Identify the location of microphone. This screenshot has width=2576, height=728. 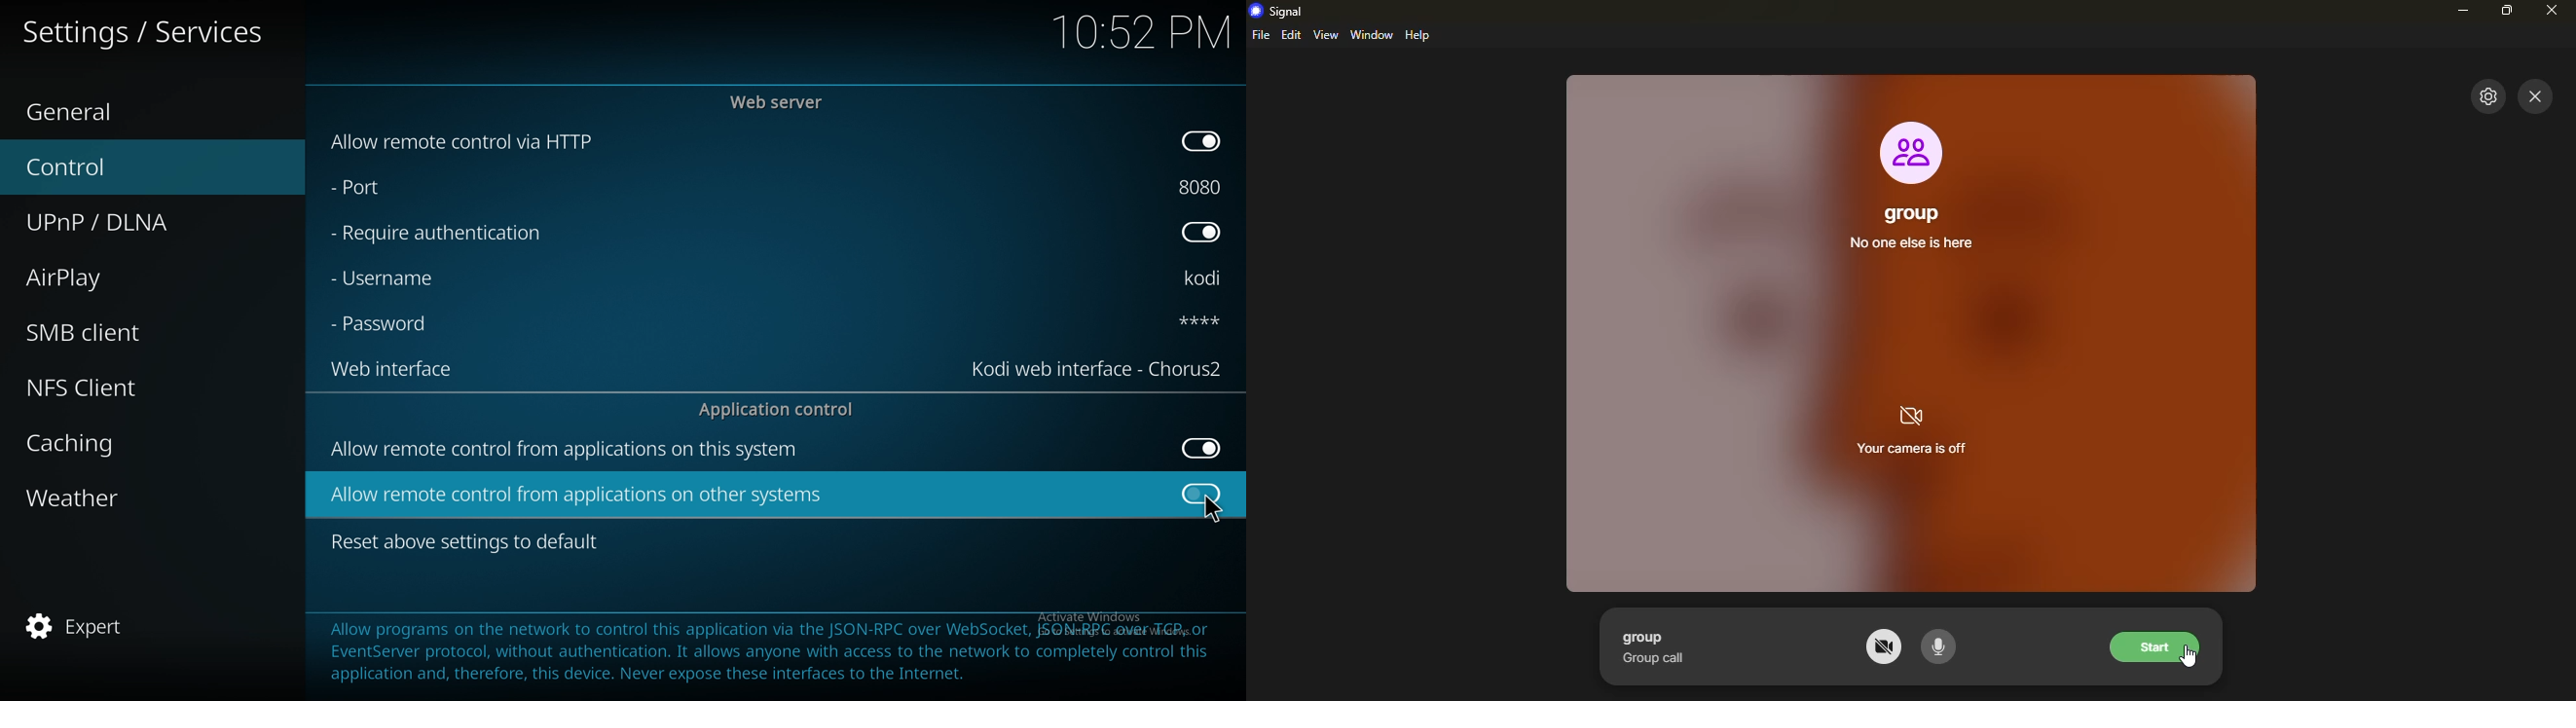
(1947, 647).